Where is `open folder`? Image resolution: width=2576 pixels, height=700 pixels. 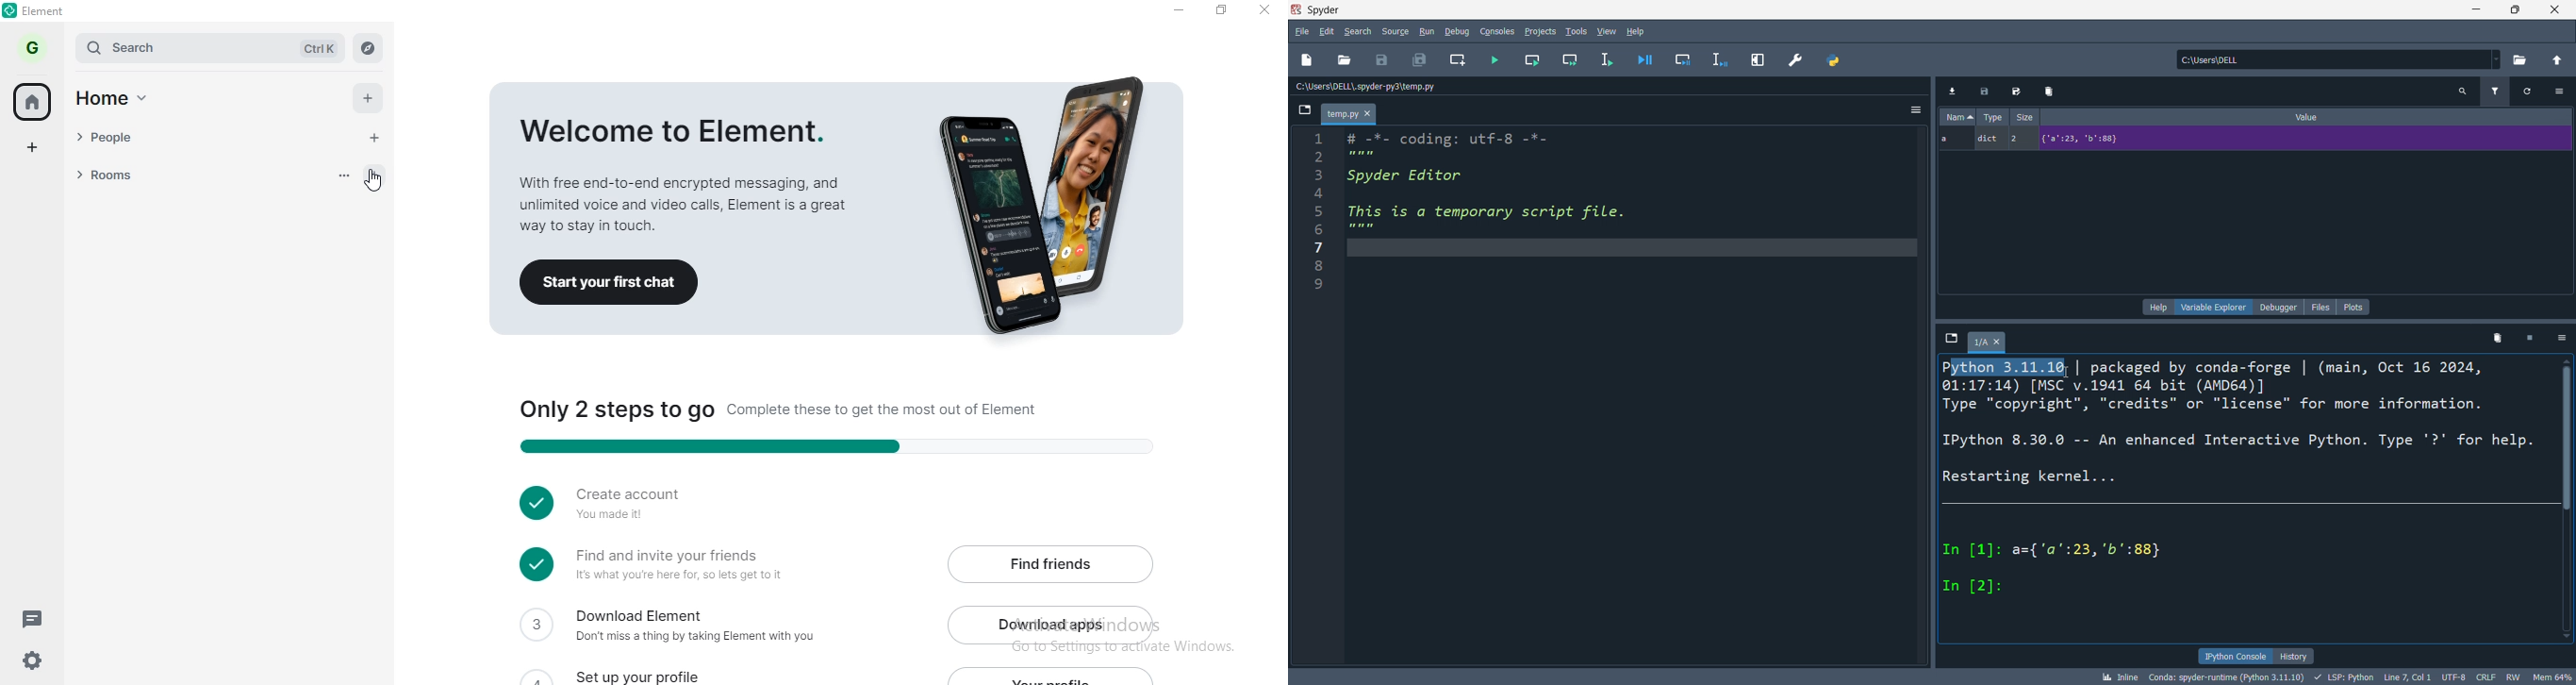 open folder is located at coordinates (1344, 61).